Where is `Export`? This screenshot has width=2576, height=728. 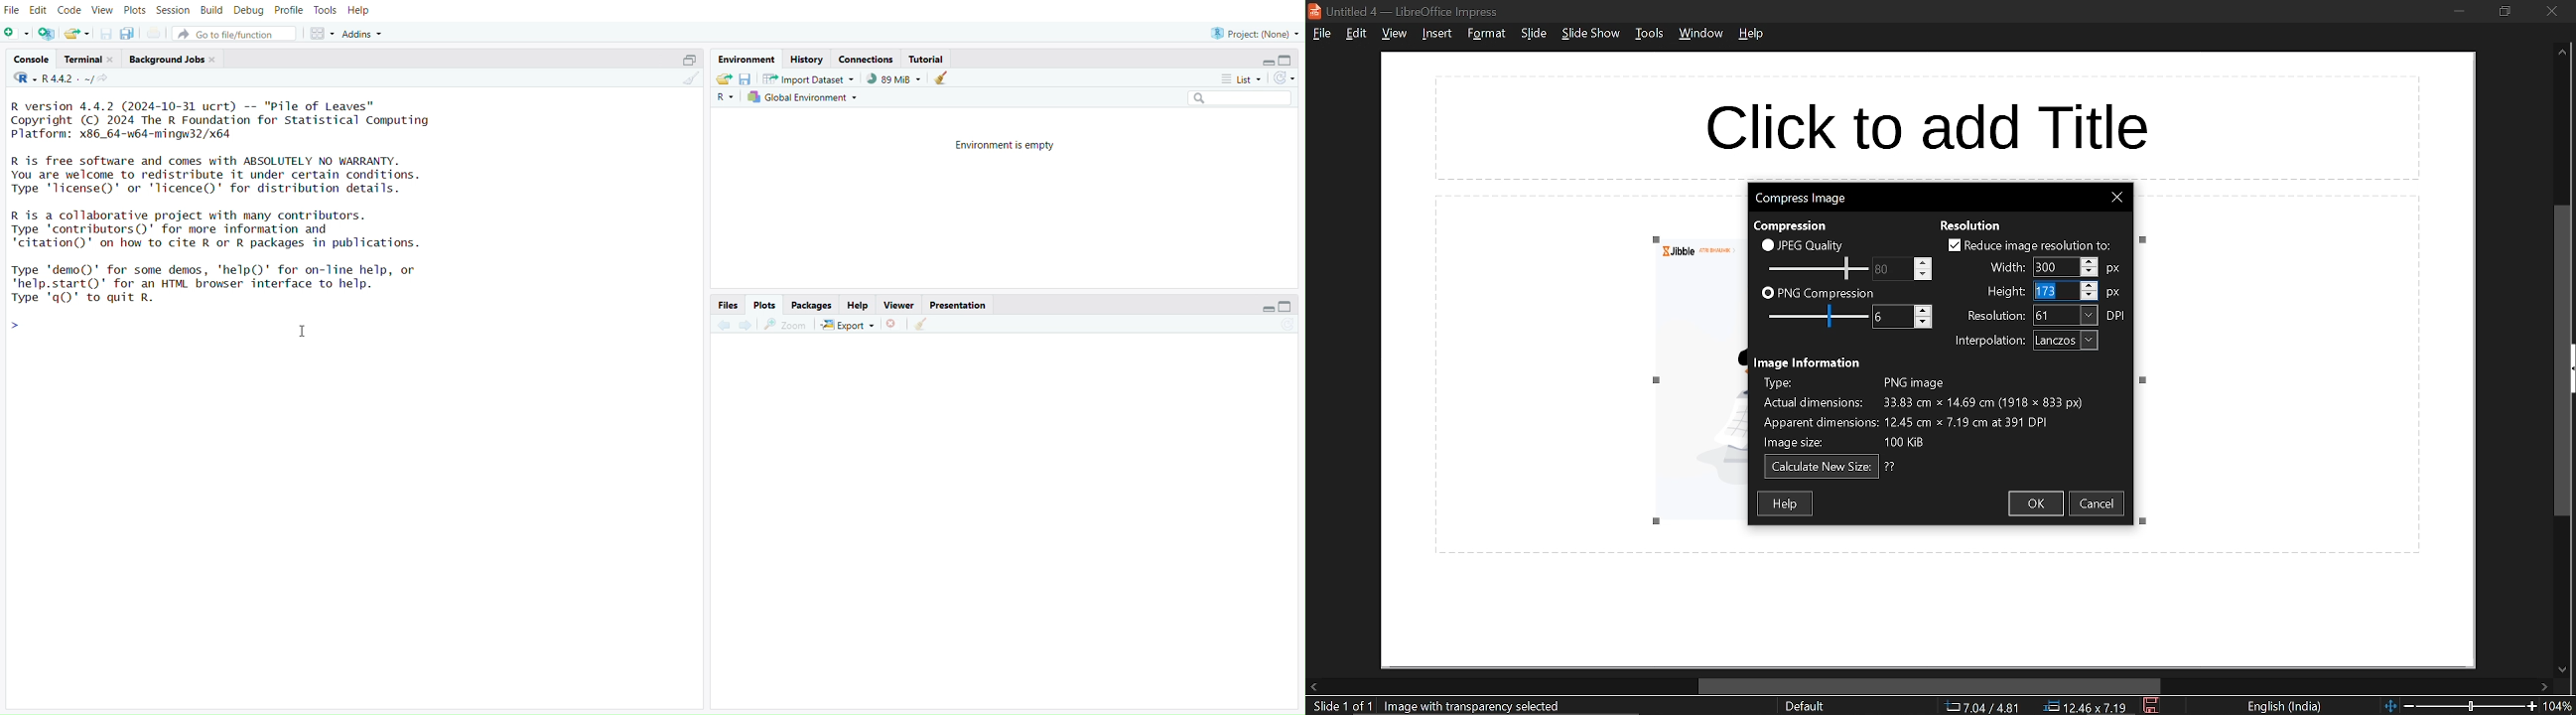
Export is located at coordinates (852, 324).